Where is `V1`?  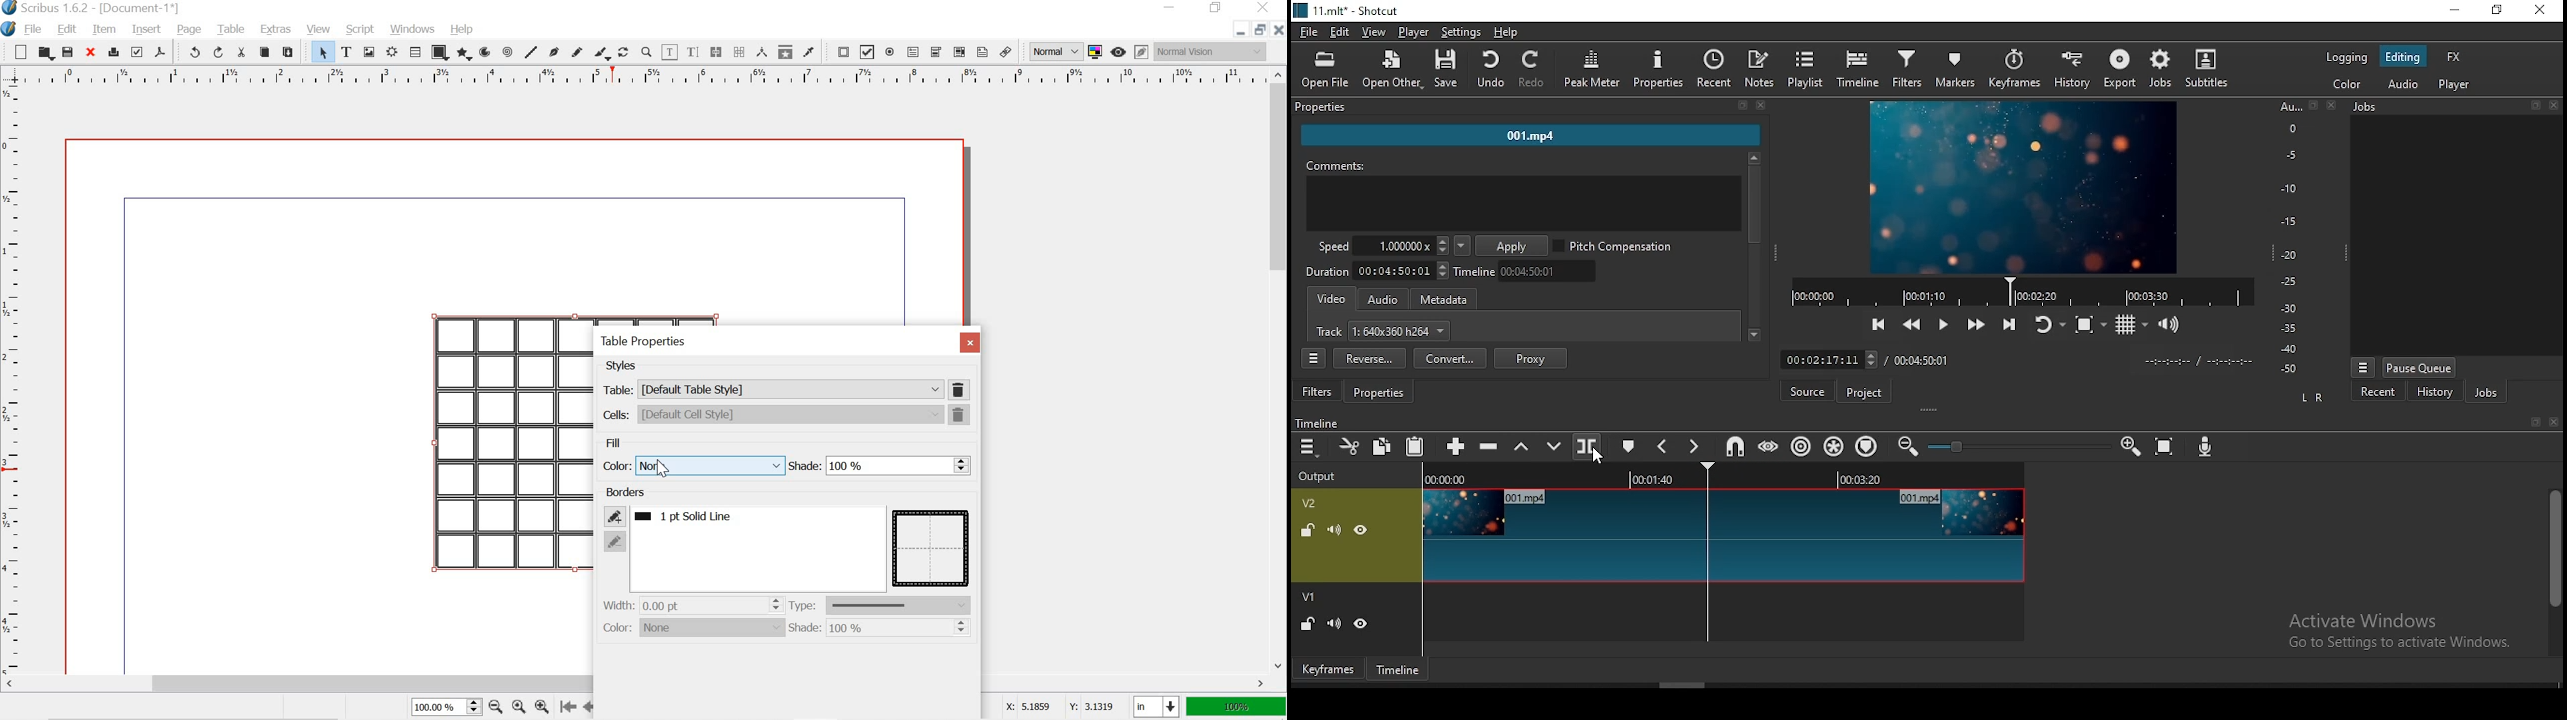
V1 is located at coordinates (1311, 598).